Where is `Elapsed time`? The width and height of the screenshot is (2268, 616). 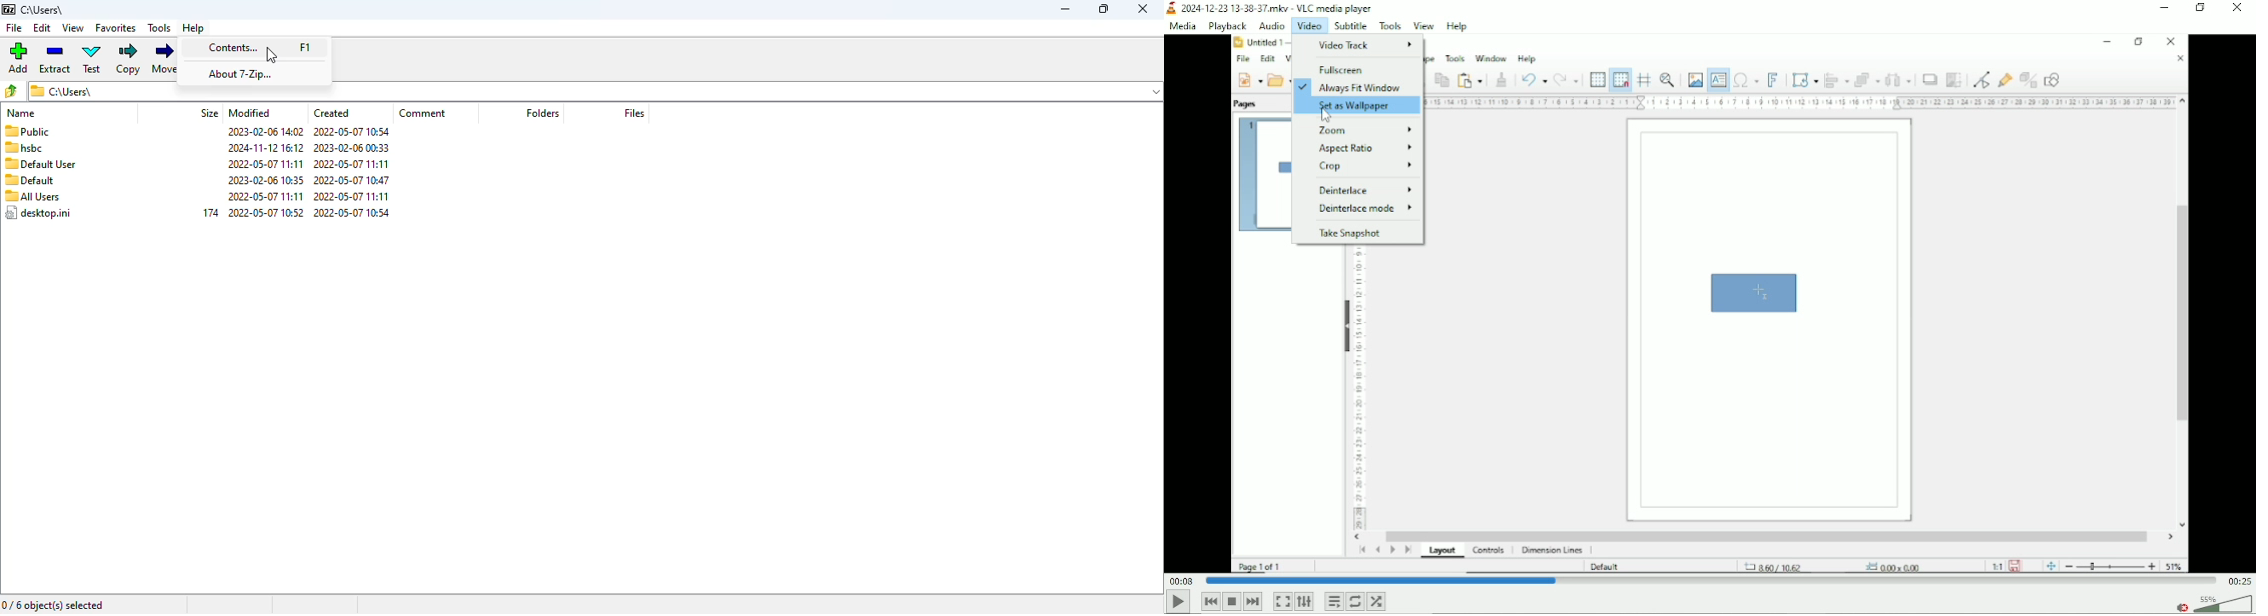
Elapsed time is located at coordinates (1181, 579).